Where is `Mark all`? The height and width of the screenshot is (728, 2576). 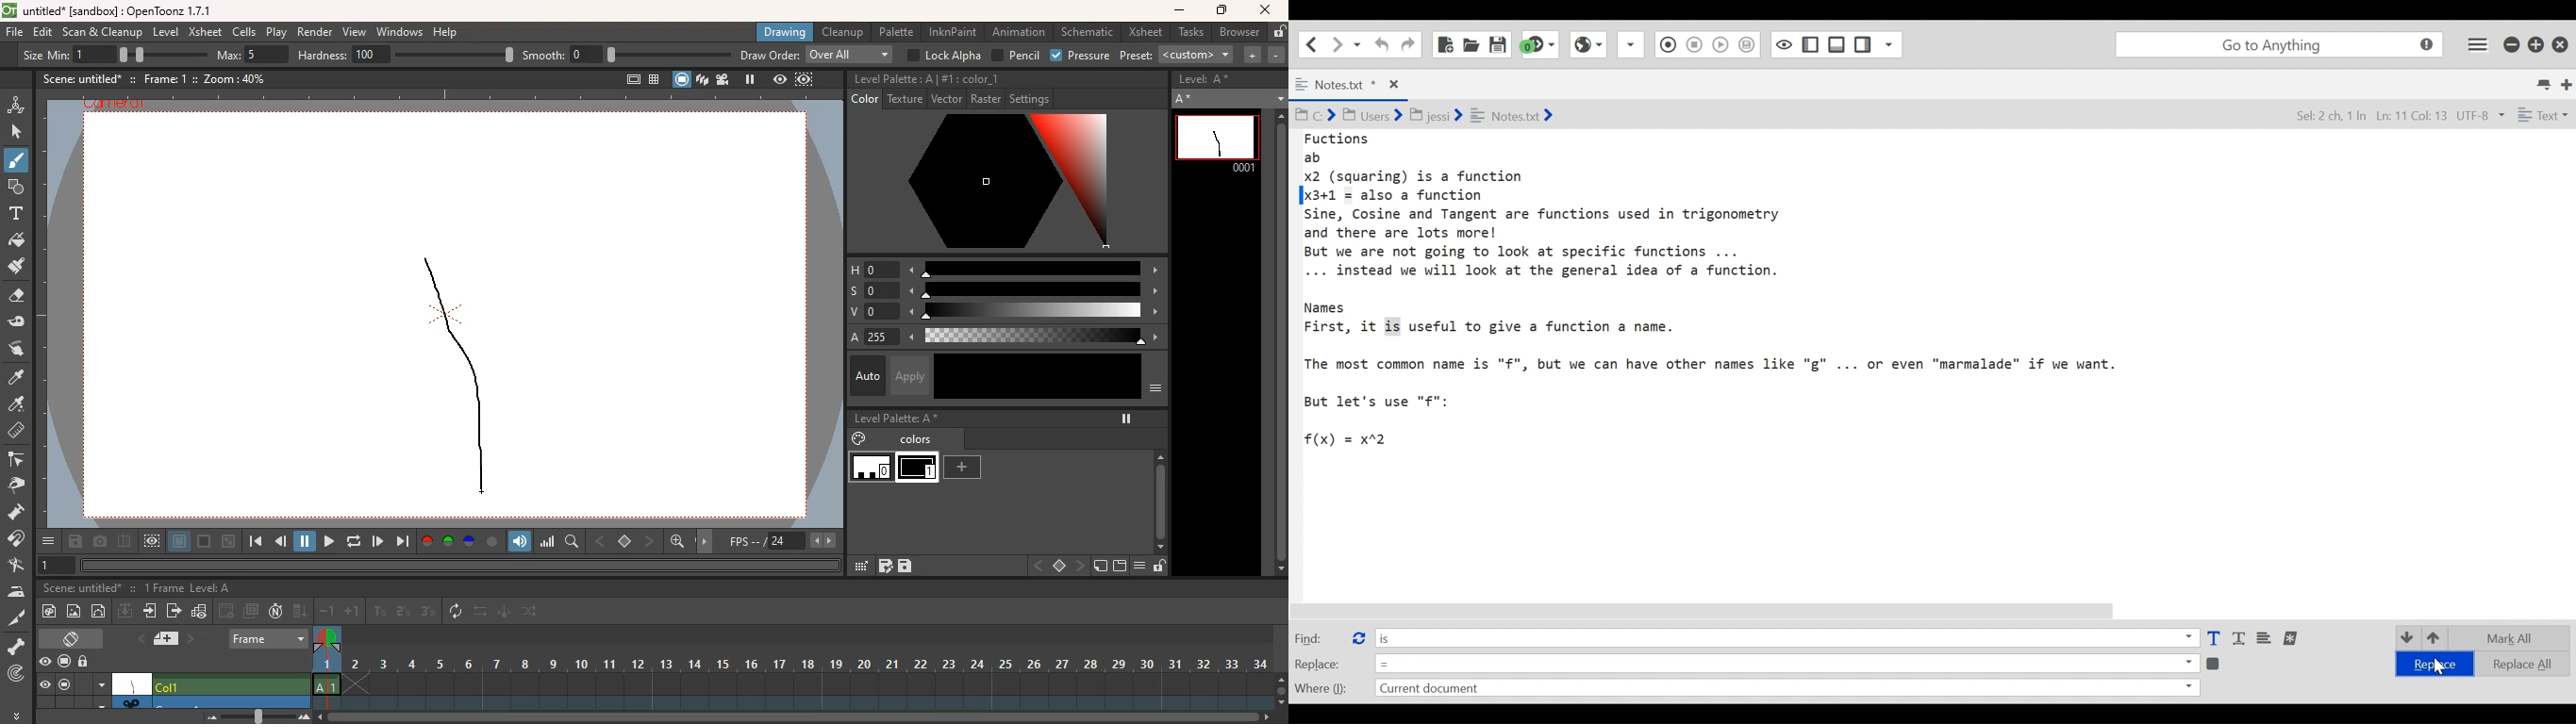 Mark all is located at coordinates (2515, 638).